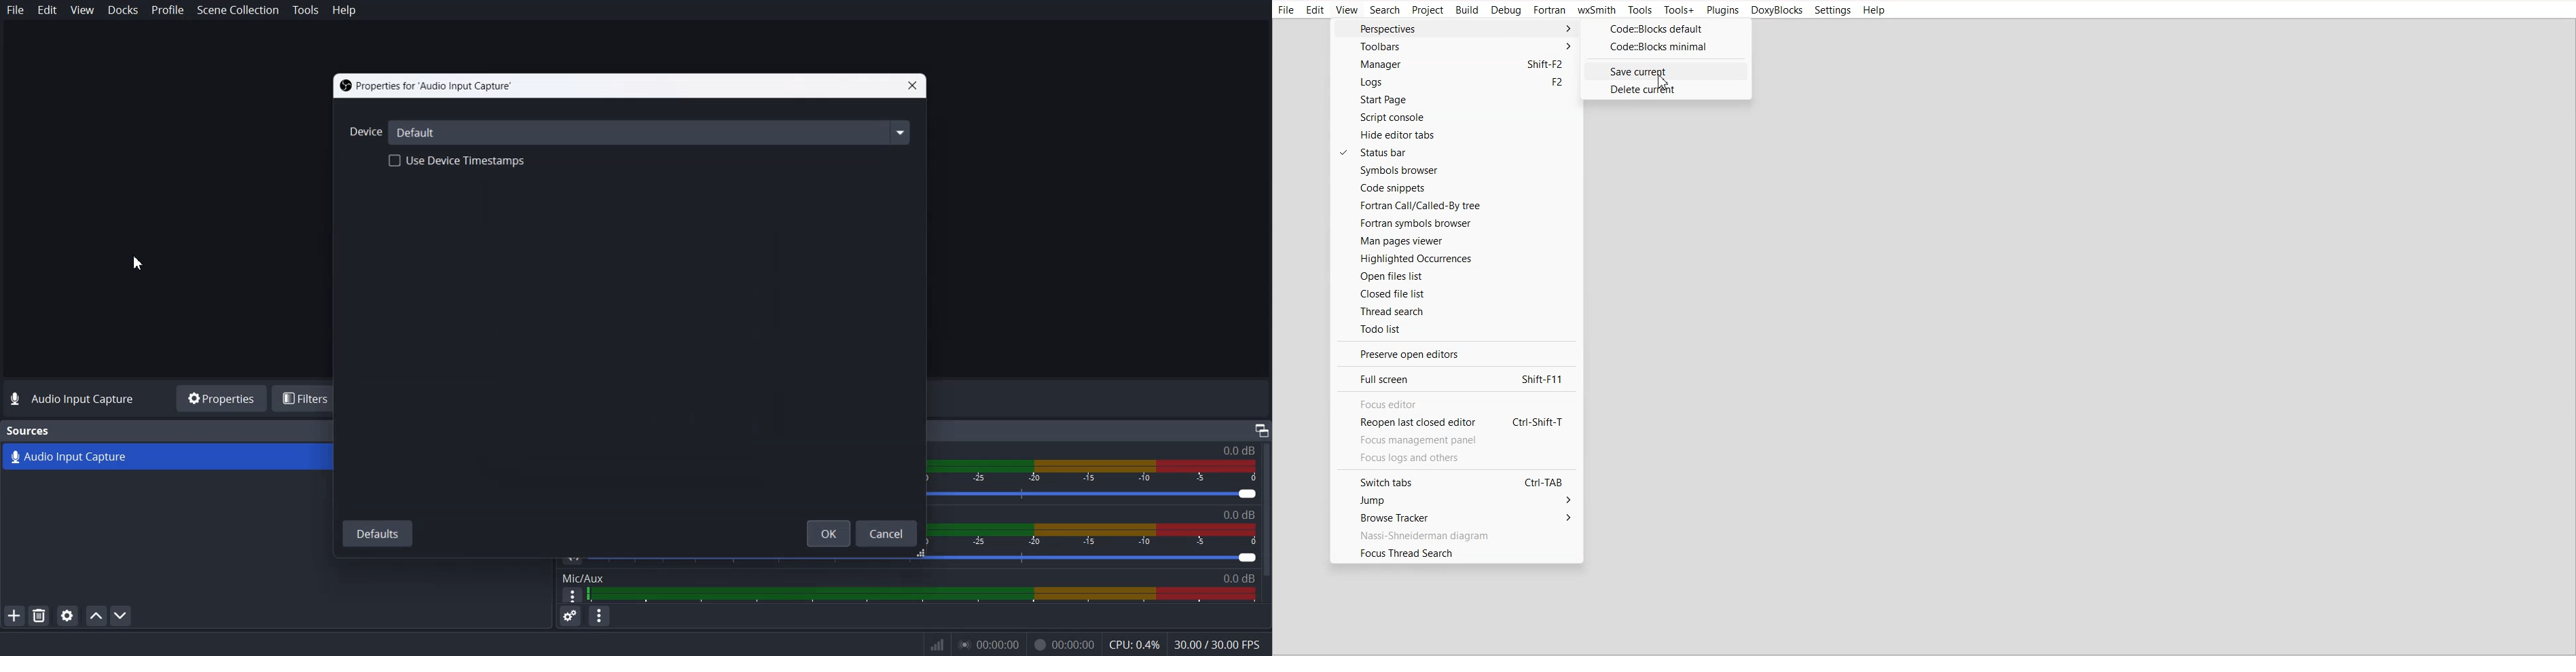 The height and width of the screenshot is (672, 2576). What do you see at coordinates (167, 457) in the screenshot?
I see `Audio Input Capture` at bounding box center [167, 457].